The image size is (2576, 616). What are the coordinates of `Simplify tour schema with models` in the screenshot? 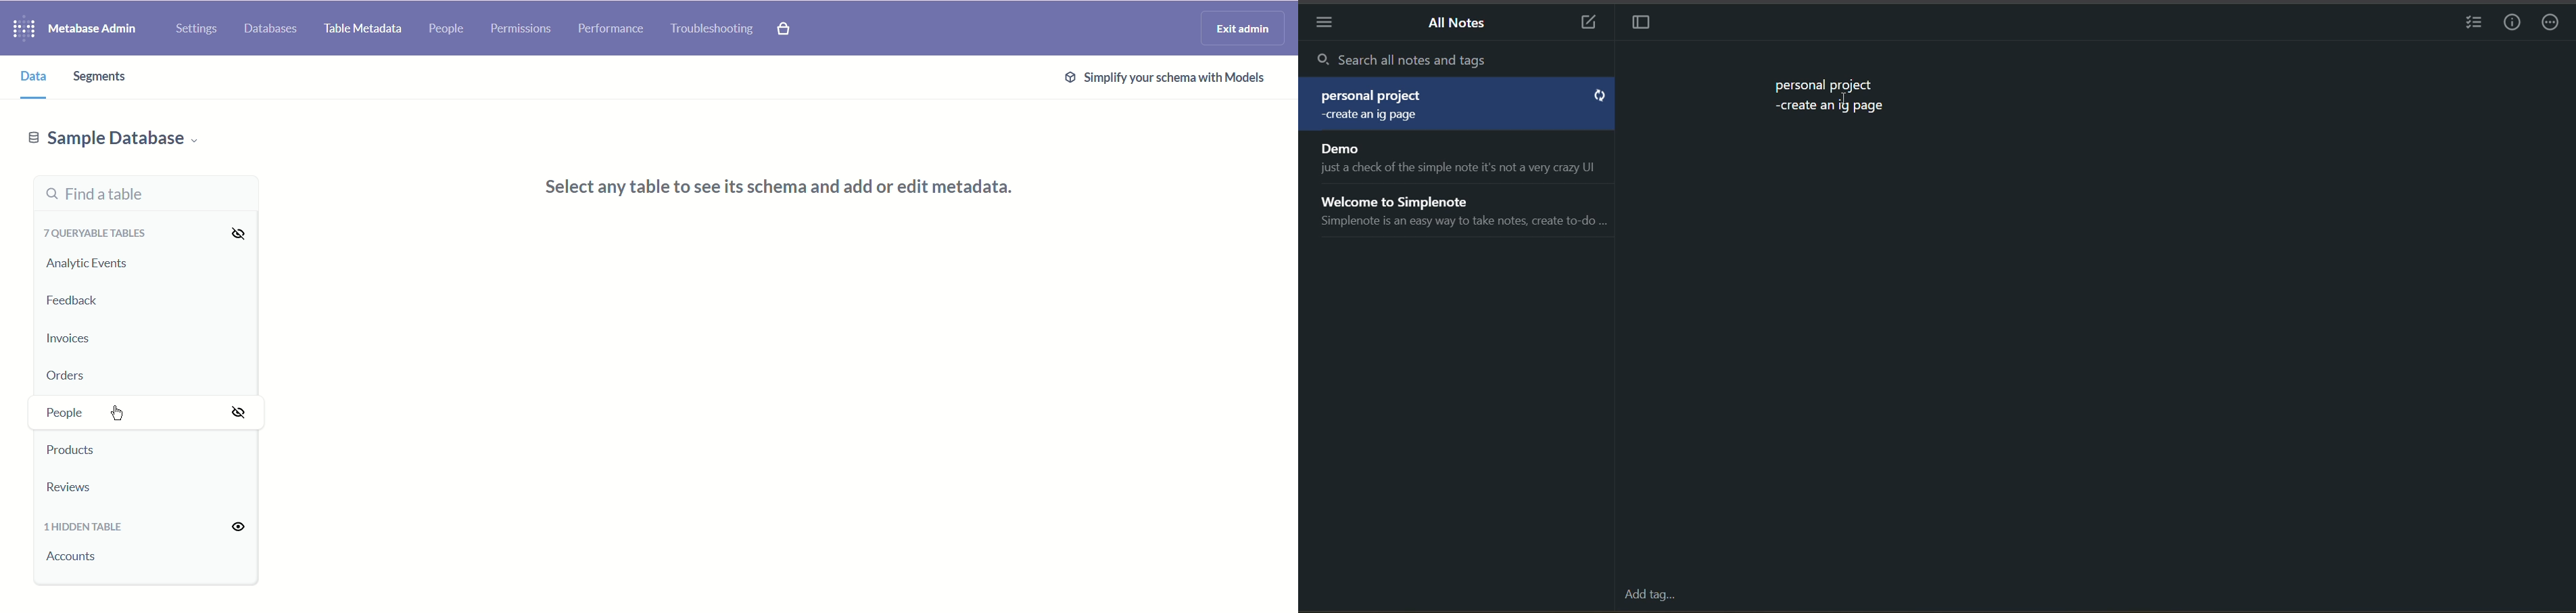 It's located at (1162, 77).